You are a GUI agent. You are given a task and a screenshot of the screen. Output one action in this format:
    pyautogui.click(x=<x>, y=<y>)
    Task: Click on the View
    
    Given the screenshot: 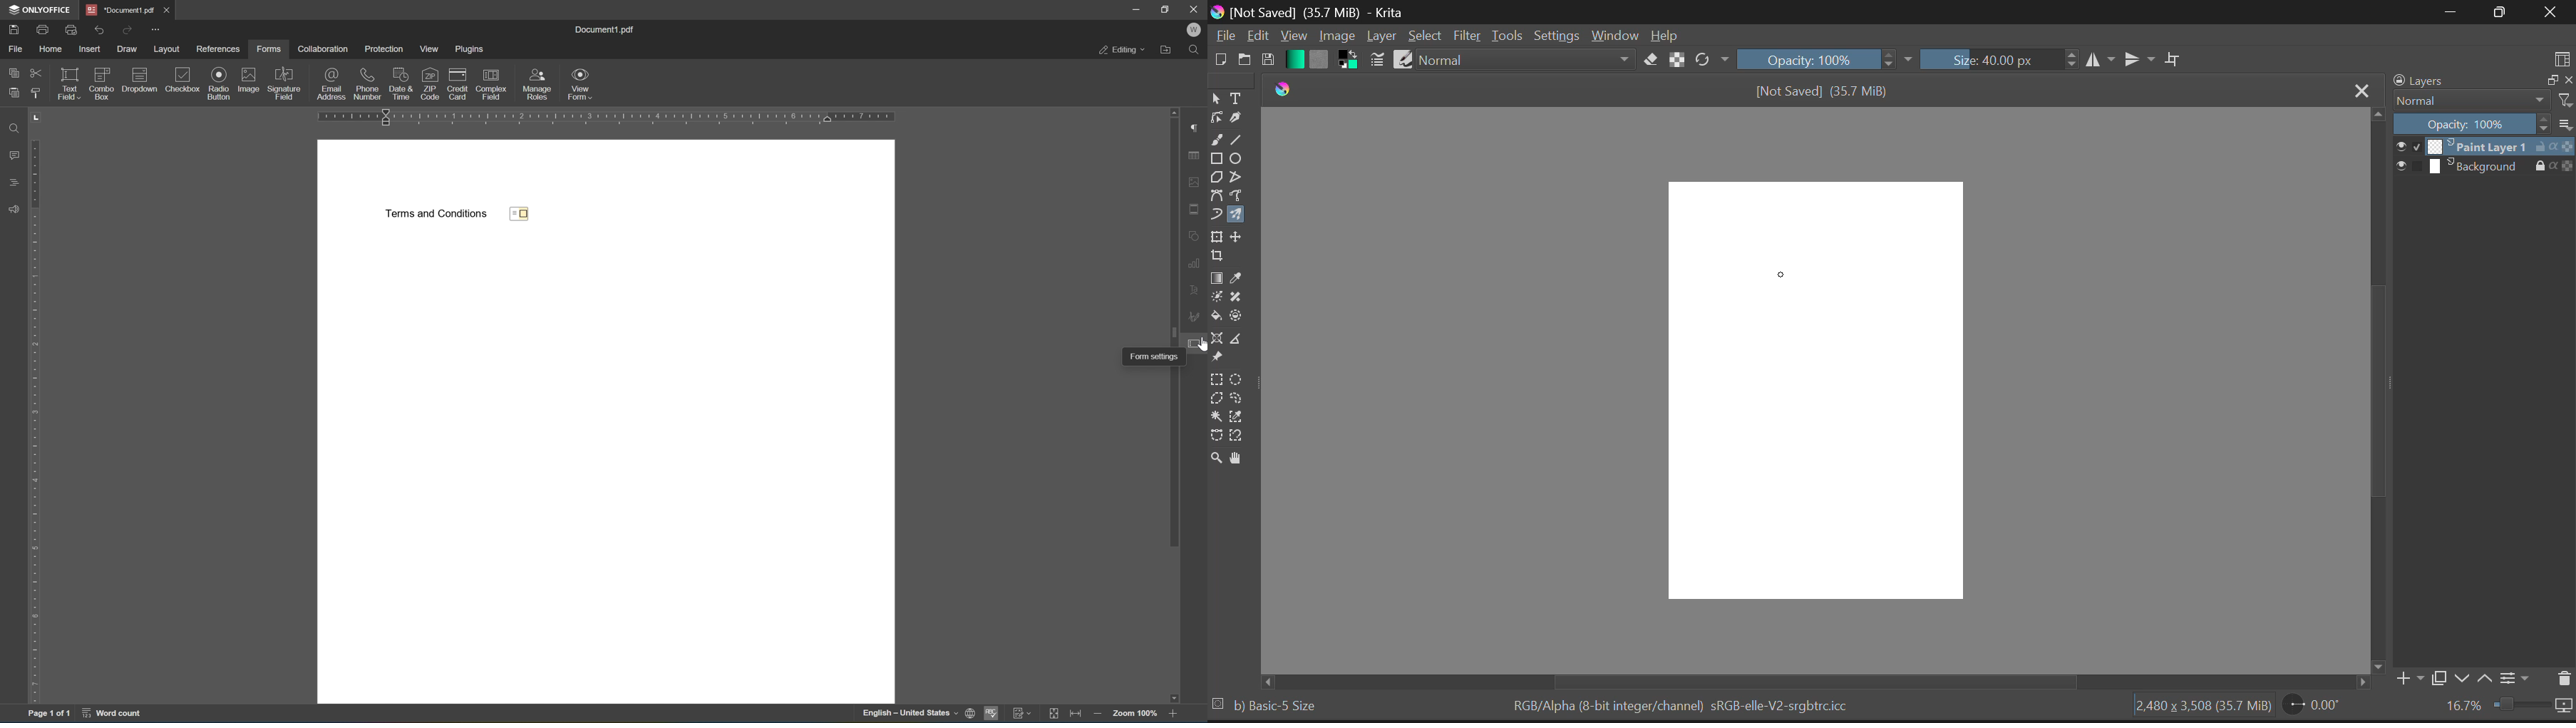 What is the action you would take?
    pyautogui.click(x=1293, y=36)
    